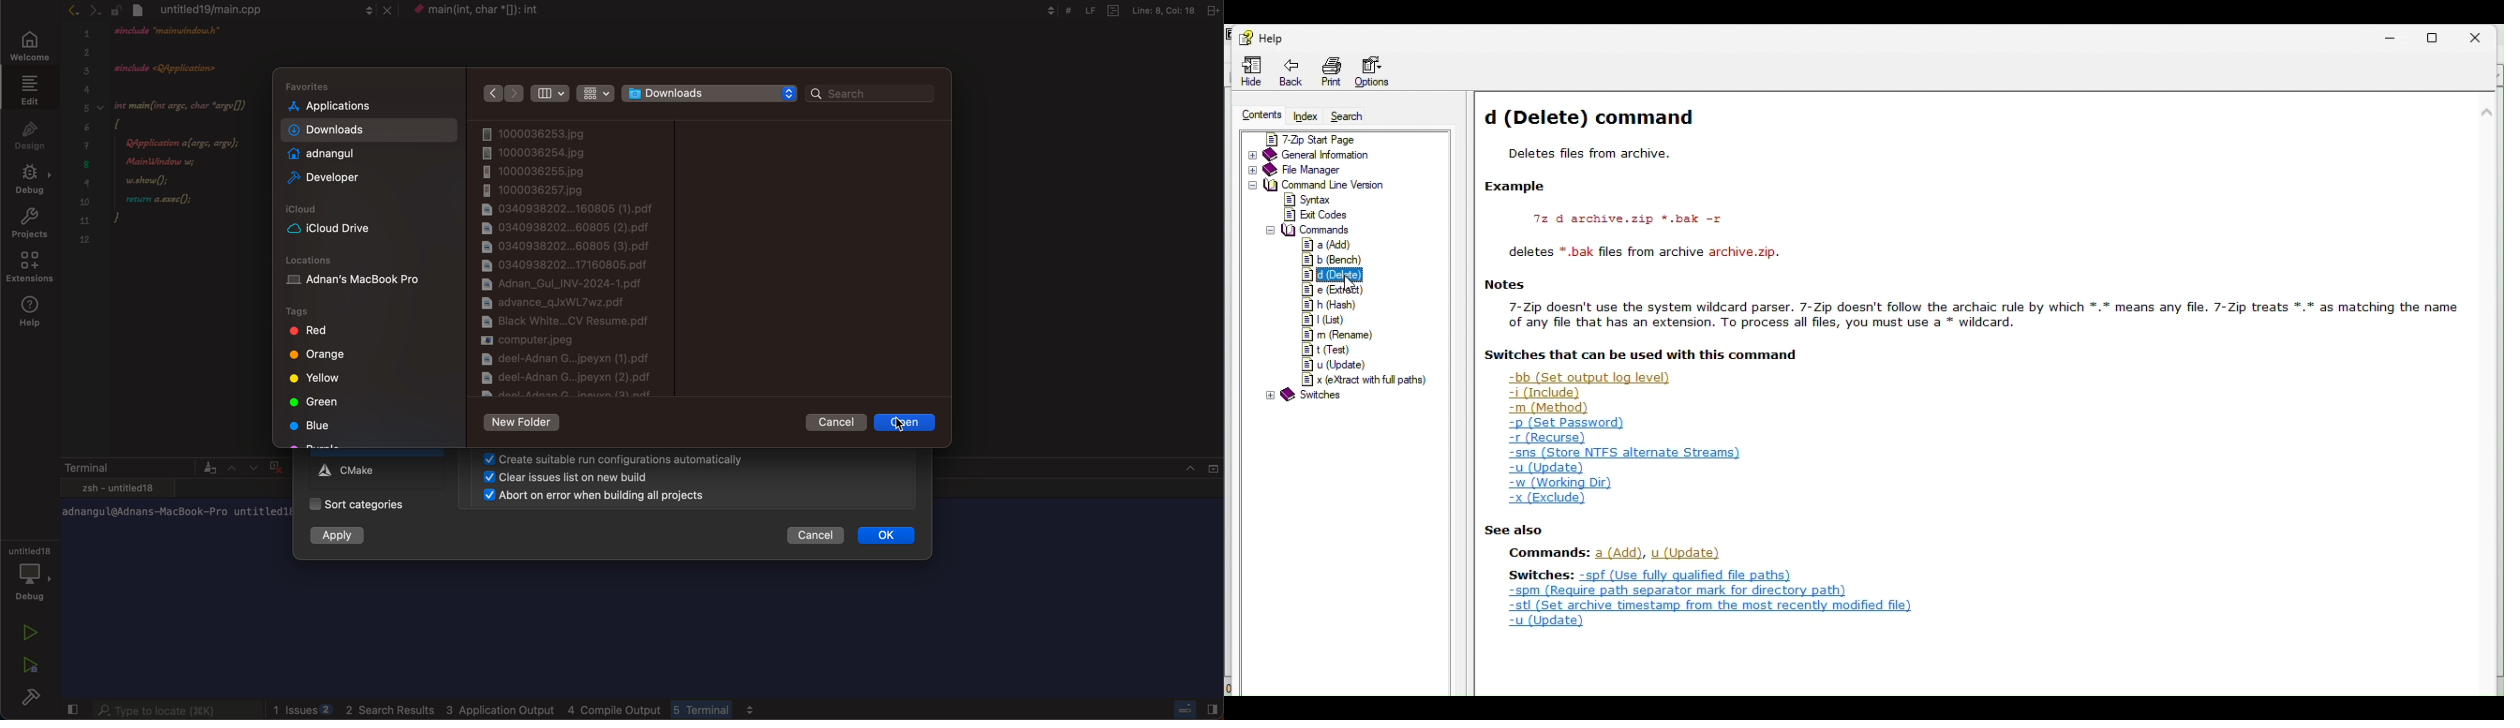 This screenshot has height=728, width=2520. Describe the element at coordinates (1262, 38) in the screenshot. I see `help` at that location.